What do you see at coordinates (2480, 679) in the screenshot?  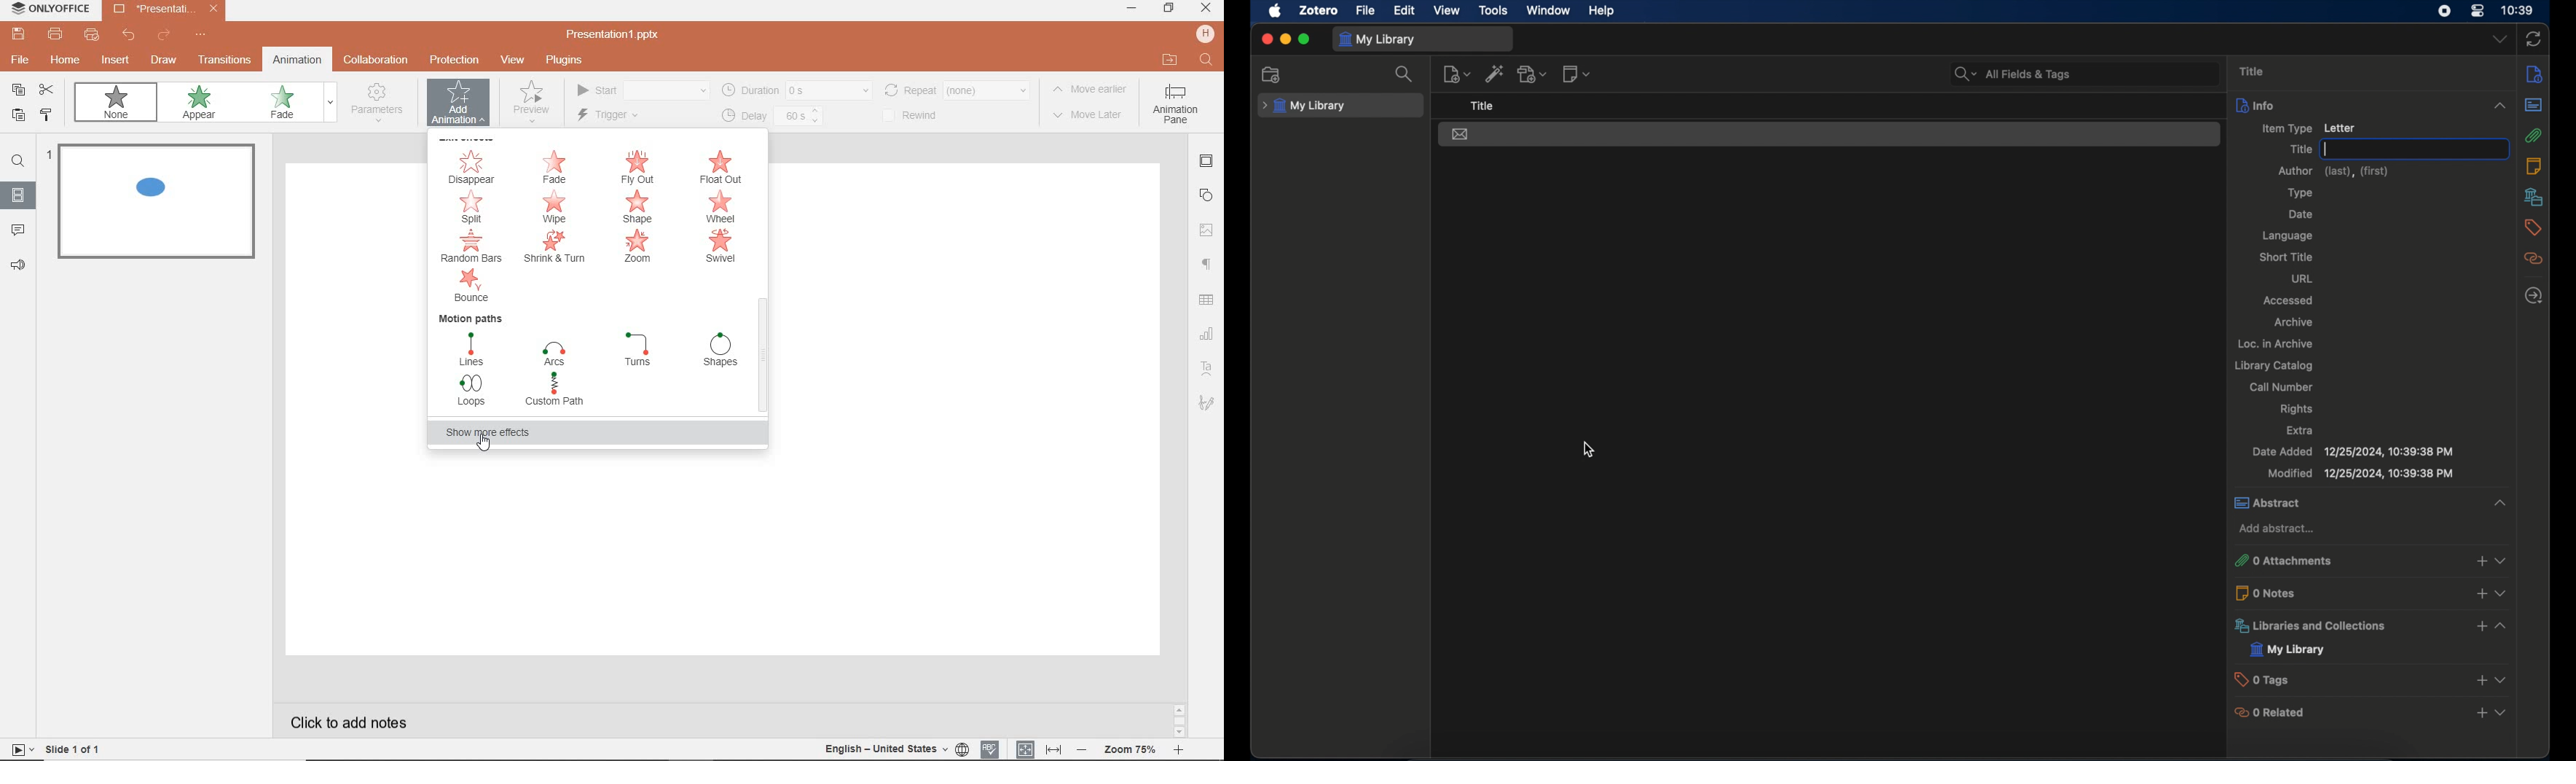 I see `add` at bounding box center [2480, 679].